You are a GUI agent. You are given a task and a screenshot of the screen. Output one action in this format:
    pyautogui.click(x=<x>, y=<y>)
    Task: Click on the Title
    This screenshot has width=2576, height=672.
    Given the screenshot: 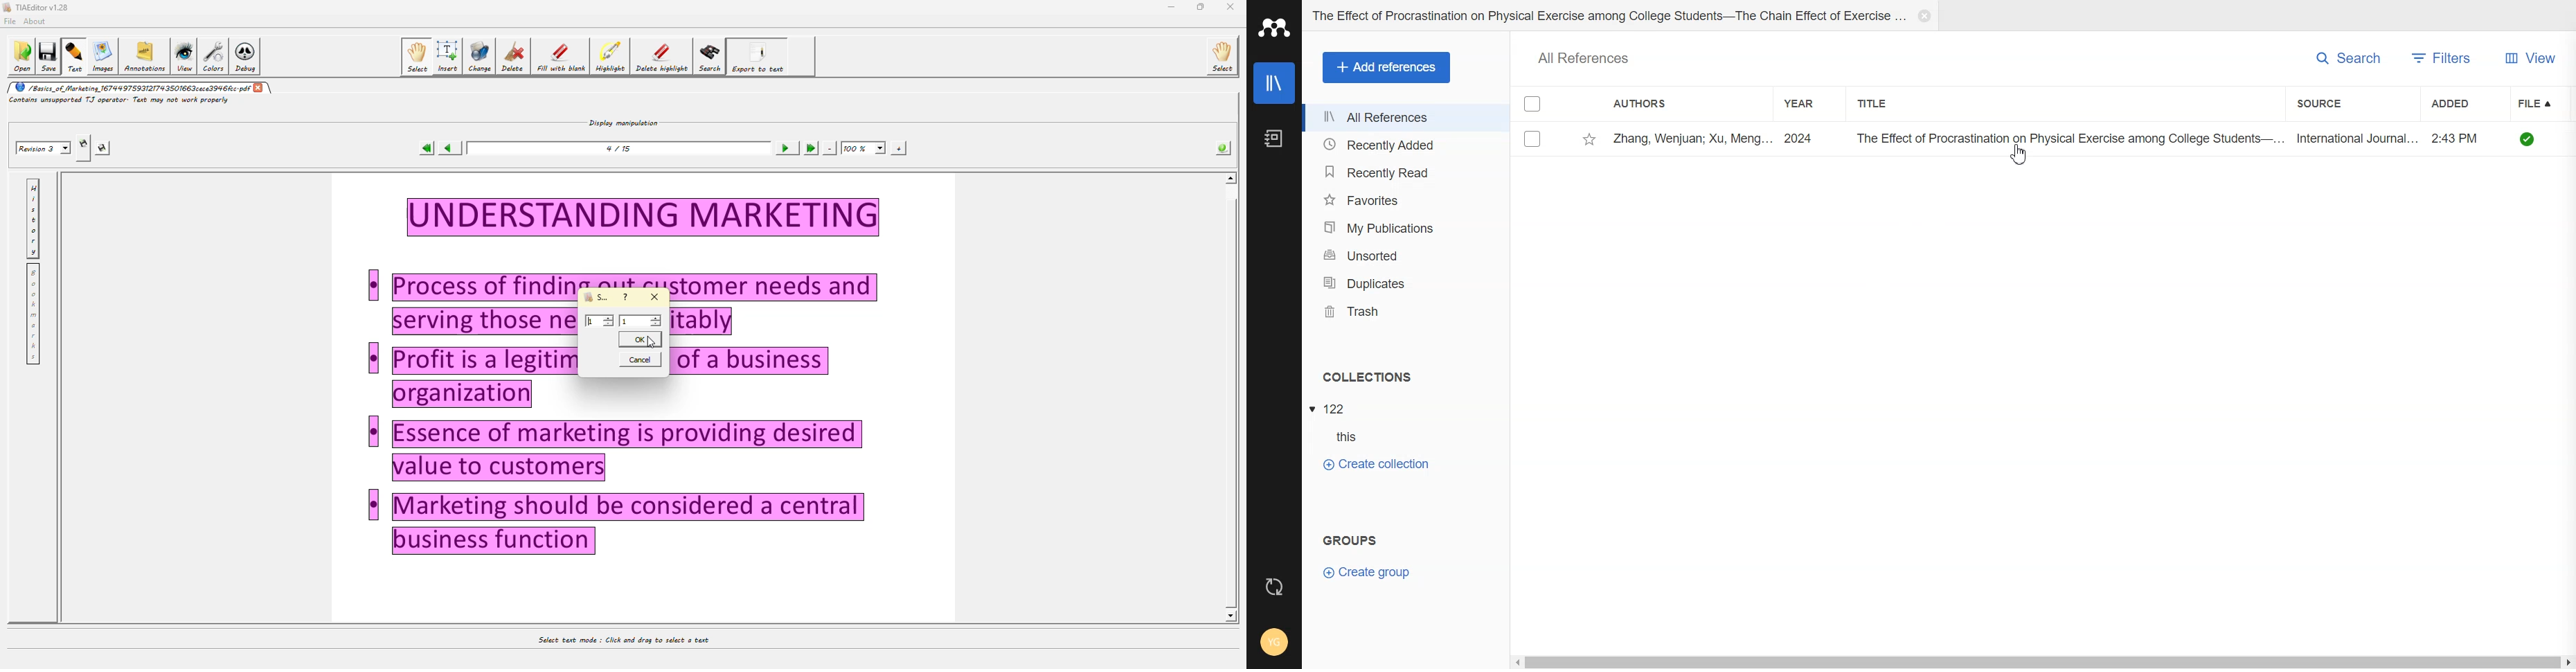 What is the action you would take?
    pyautogui.click(x=1916, y=103)
    